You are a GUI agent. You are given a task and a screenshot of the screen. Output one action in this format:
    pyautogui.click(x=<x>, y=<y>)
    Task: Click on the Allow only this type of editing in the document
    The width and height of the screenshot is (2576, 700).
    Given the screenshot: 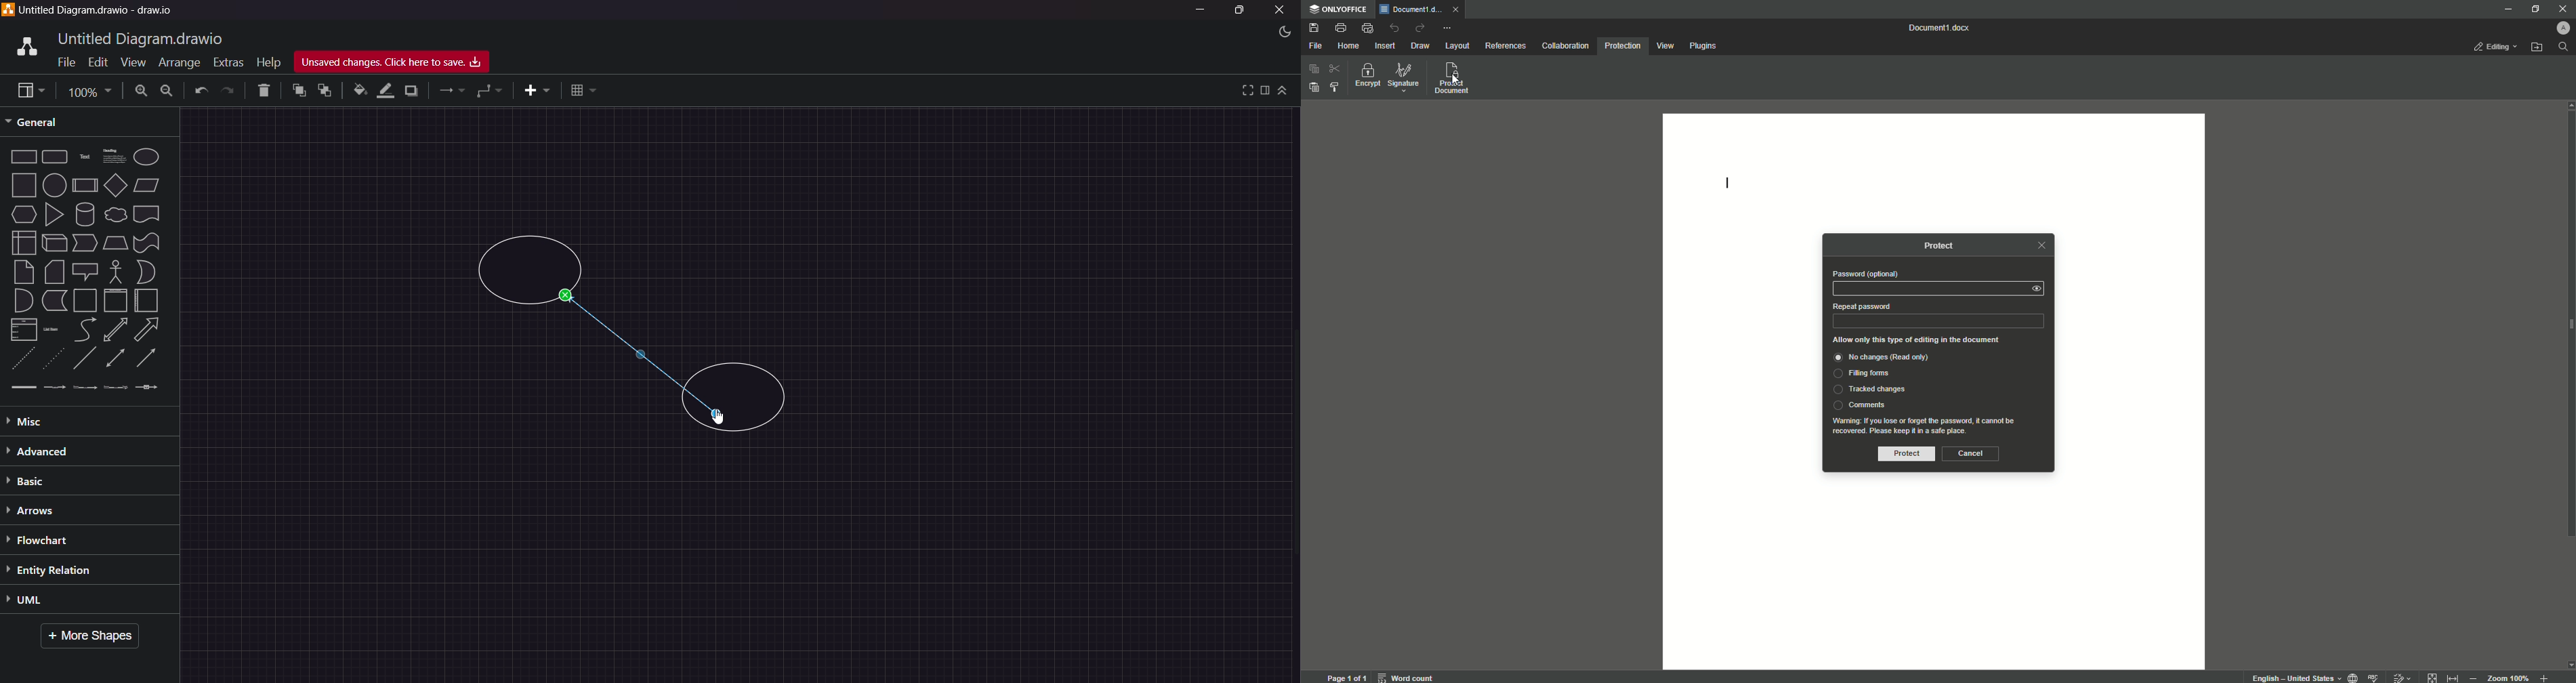 What is the action you would take?
    pyautogui.click(x=1926, y=340)
    